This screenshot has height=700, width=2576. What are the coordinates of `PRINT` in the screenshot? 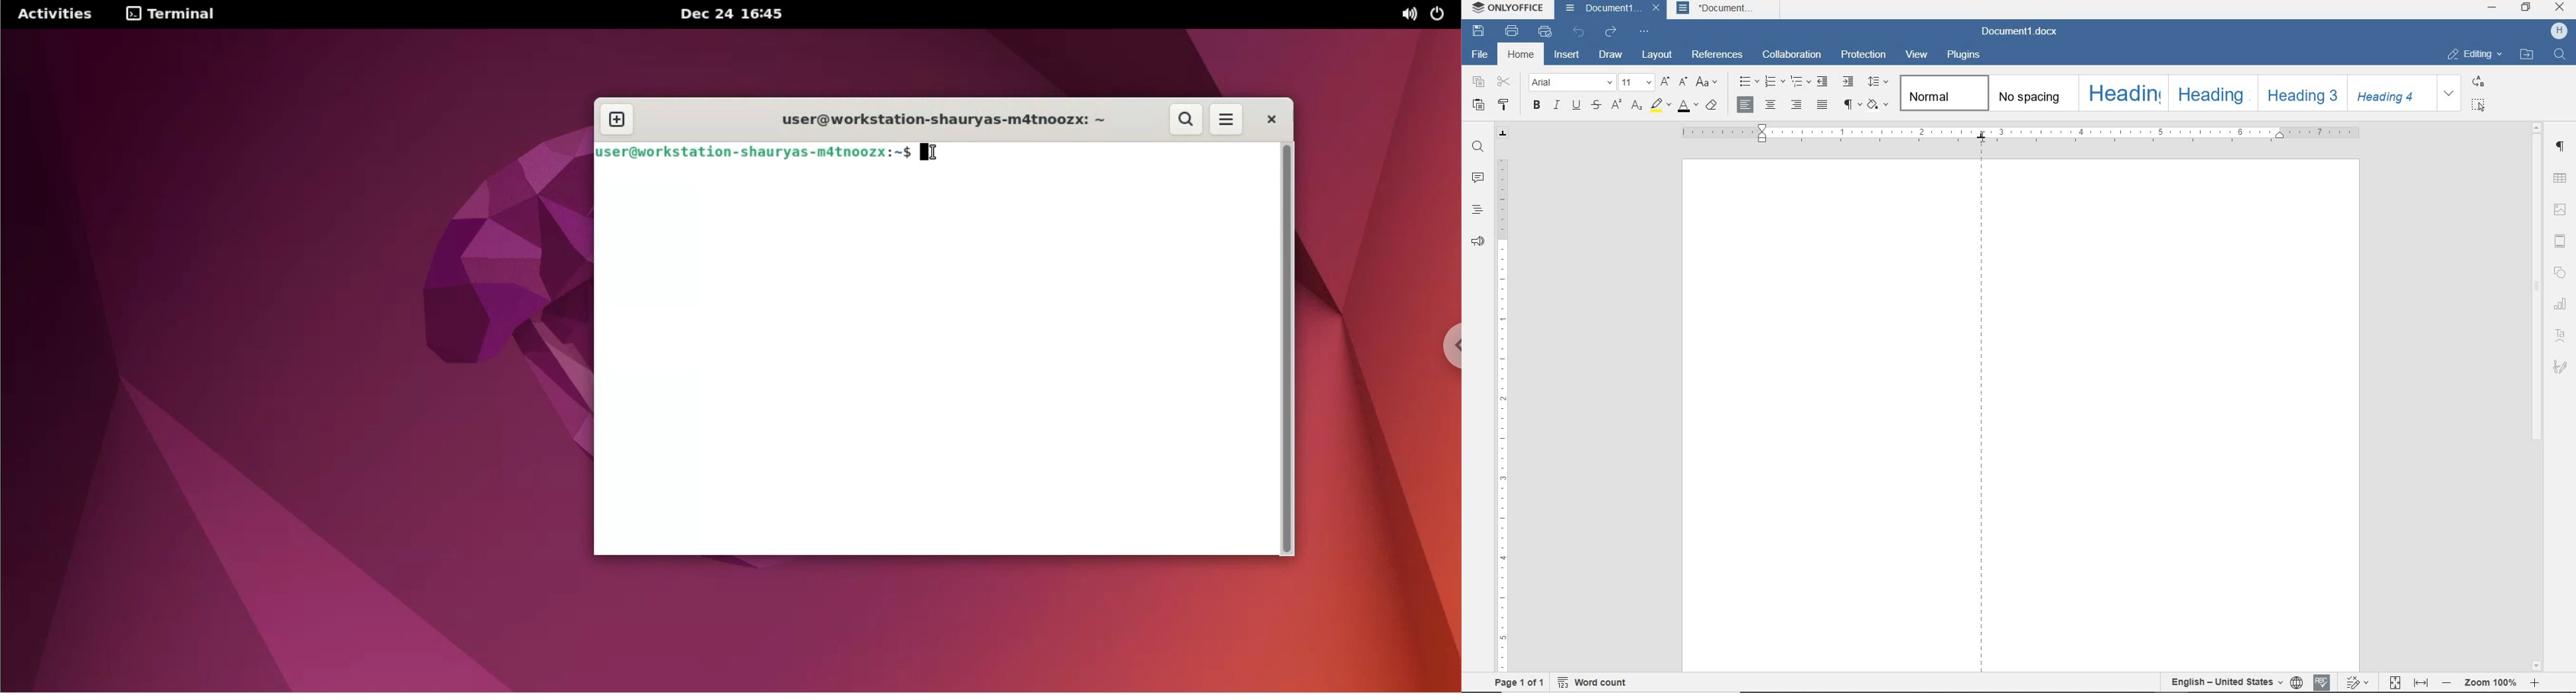 It's located at (1511, 31).